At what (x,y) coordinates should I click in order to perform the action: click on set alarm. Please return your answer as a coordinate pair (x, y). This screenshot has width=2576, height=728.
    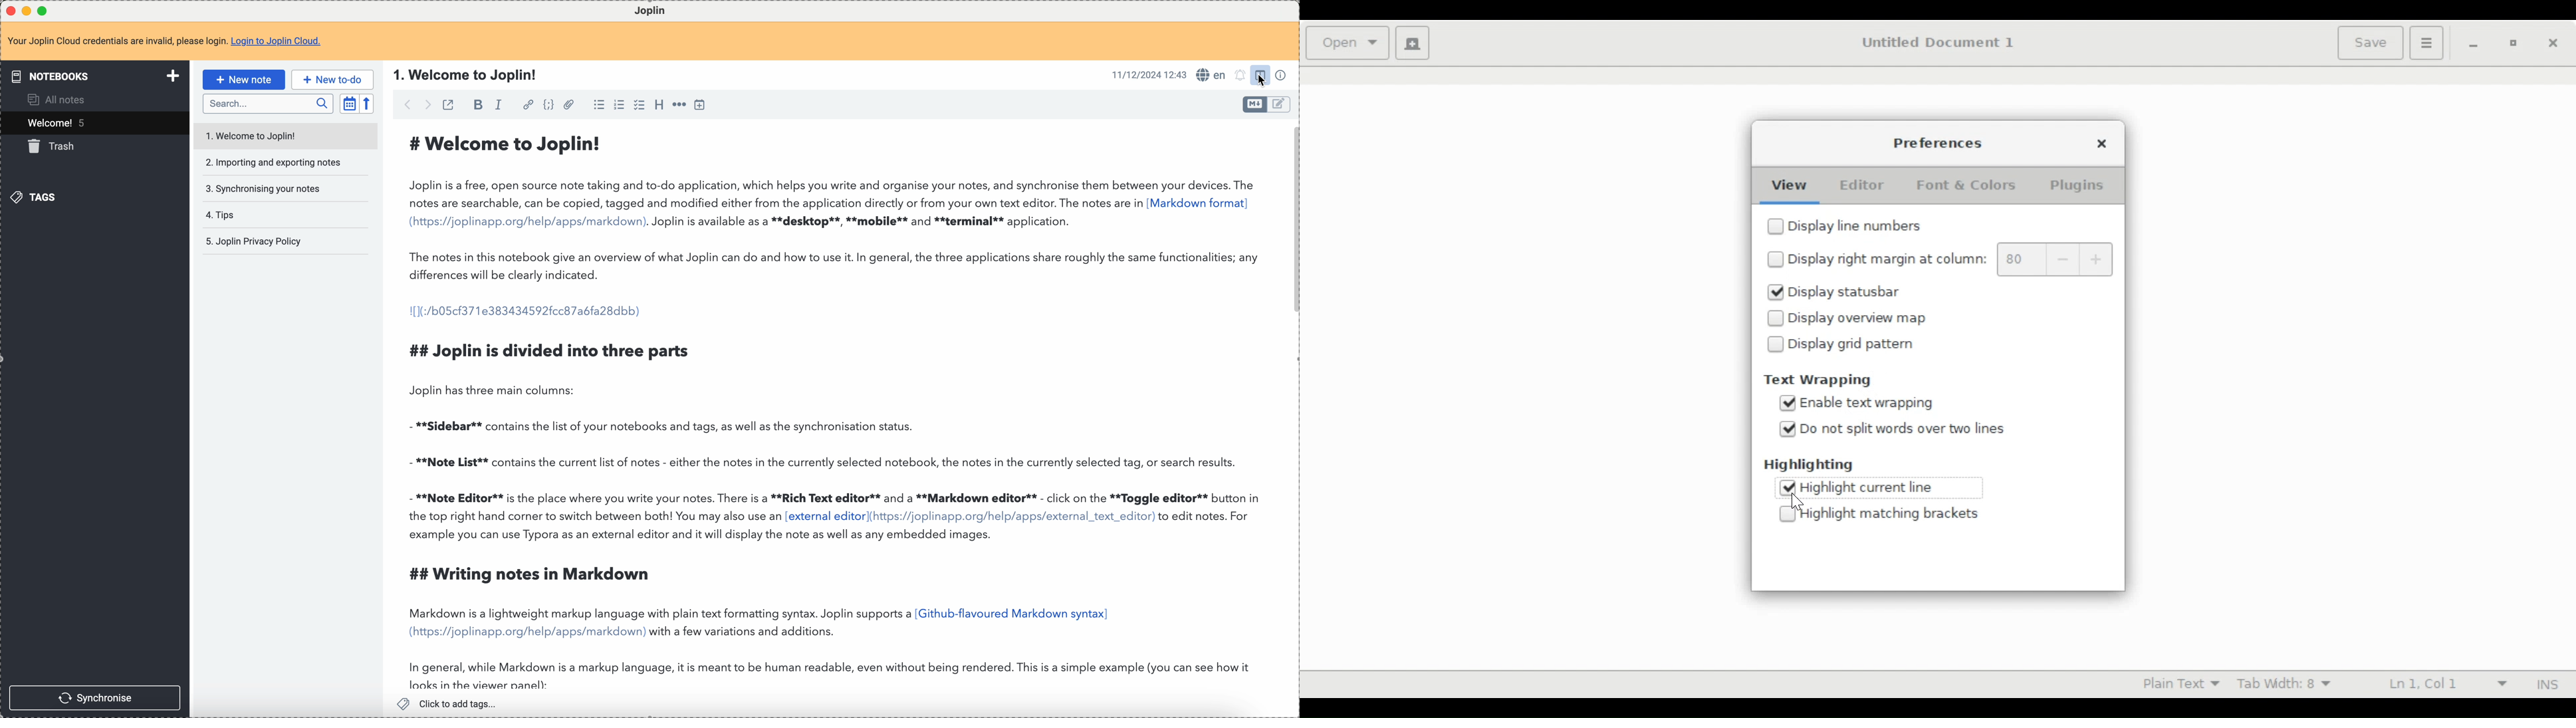
    Looking at the image, I should click on (1239, 76).